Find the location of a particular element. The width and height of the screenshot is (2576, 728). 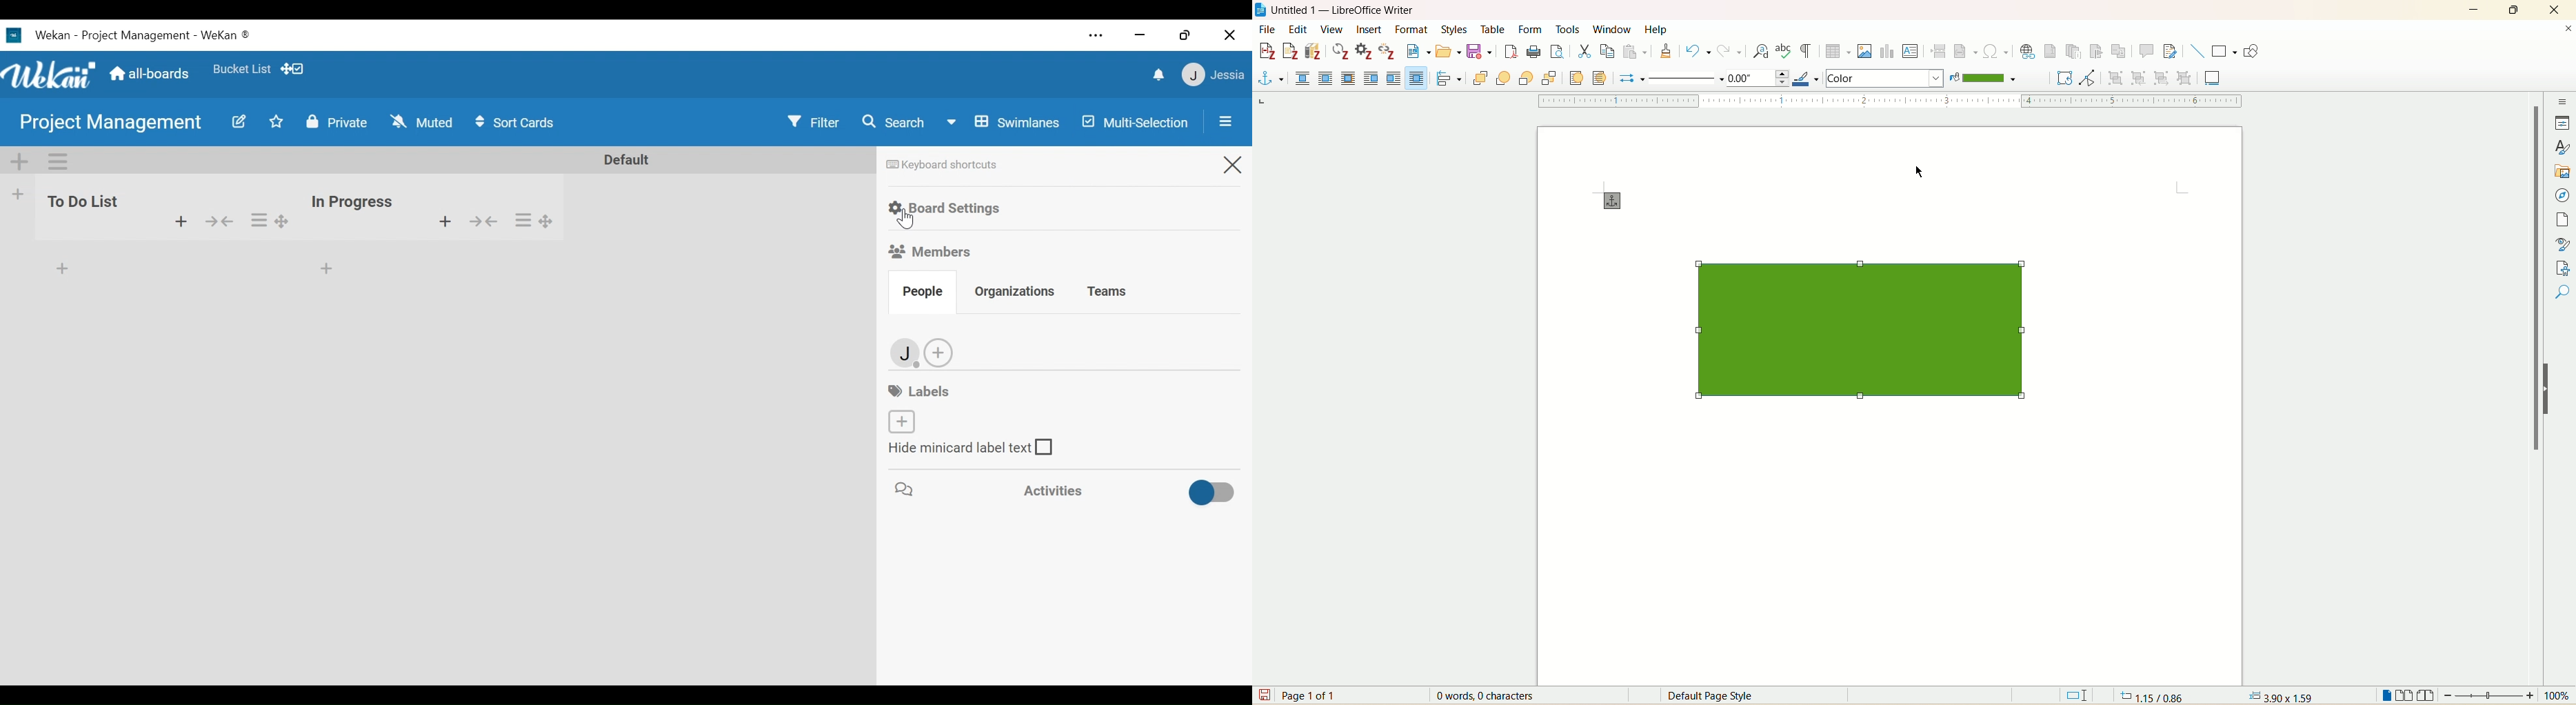

Favorites is located at coordinates (243, 70).